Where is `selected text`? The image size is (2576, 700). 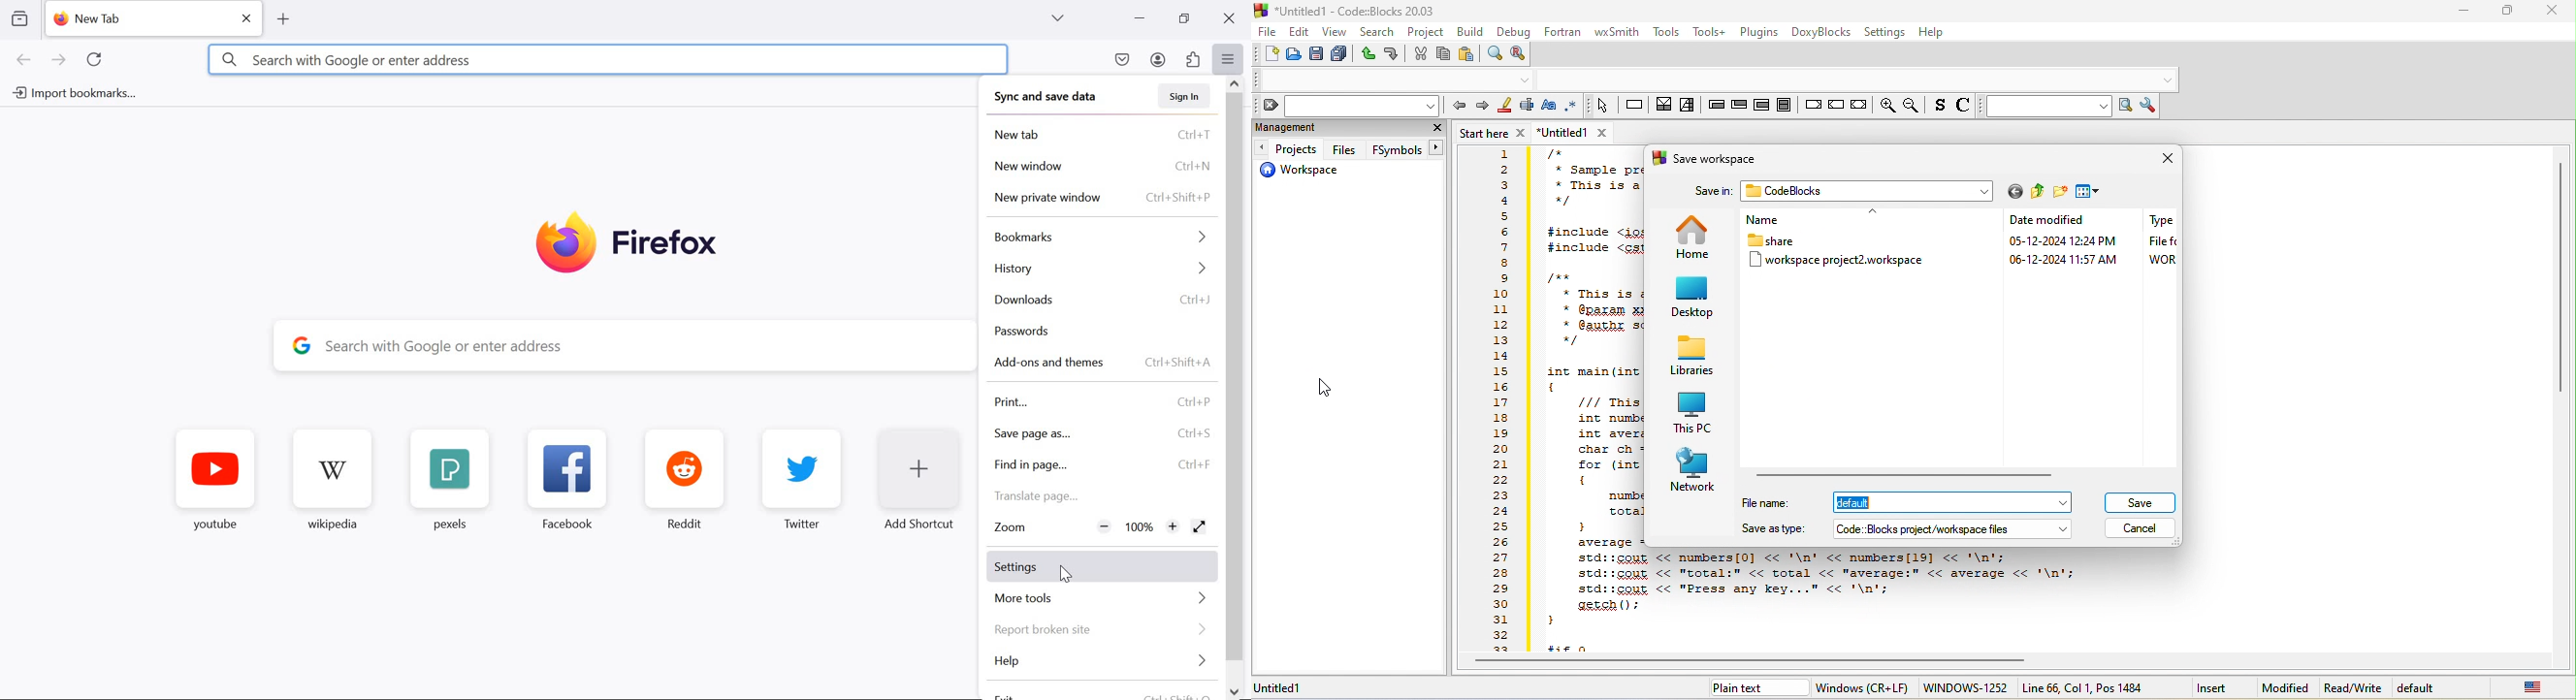
selected text is located at coordinates (1528, 108).